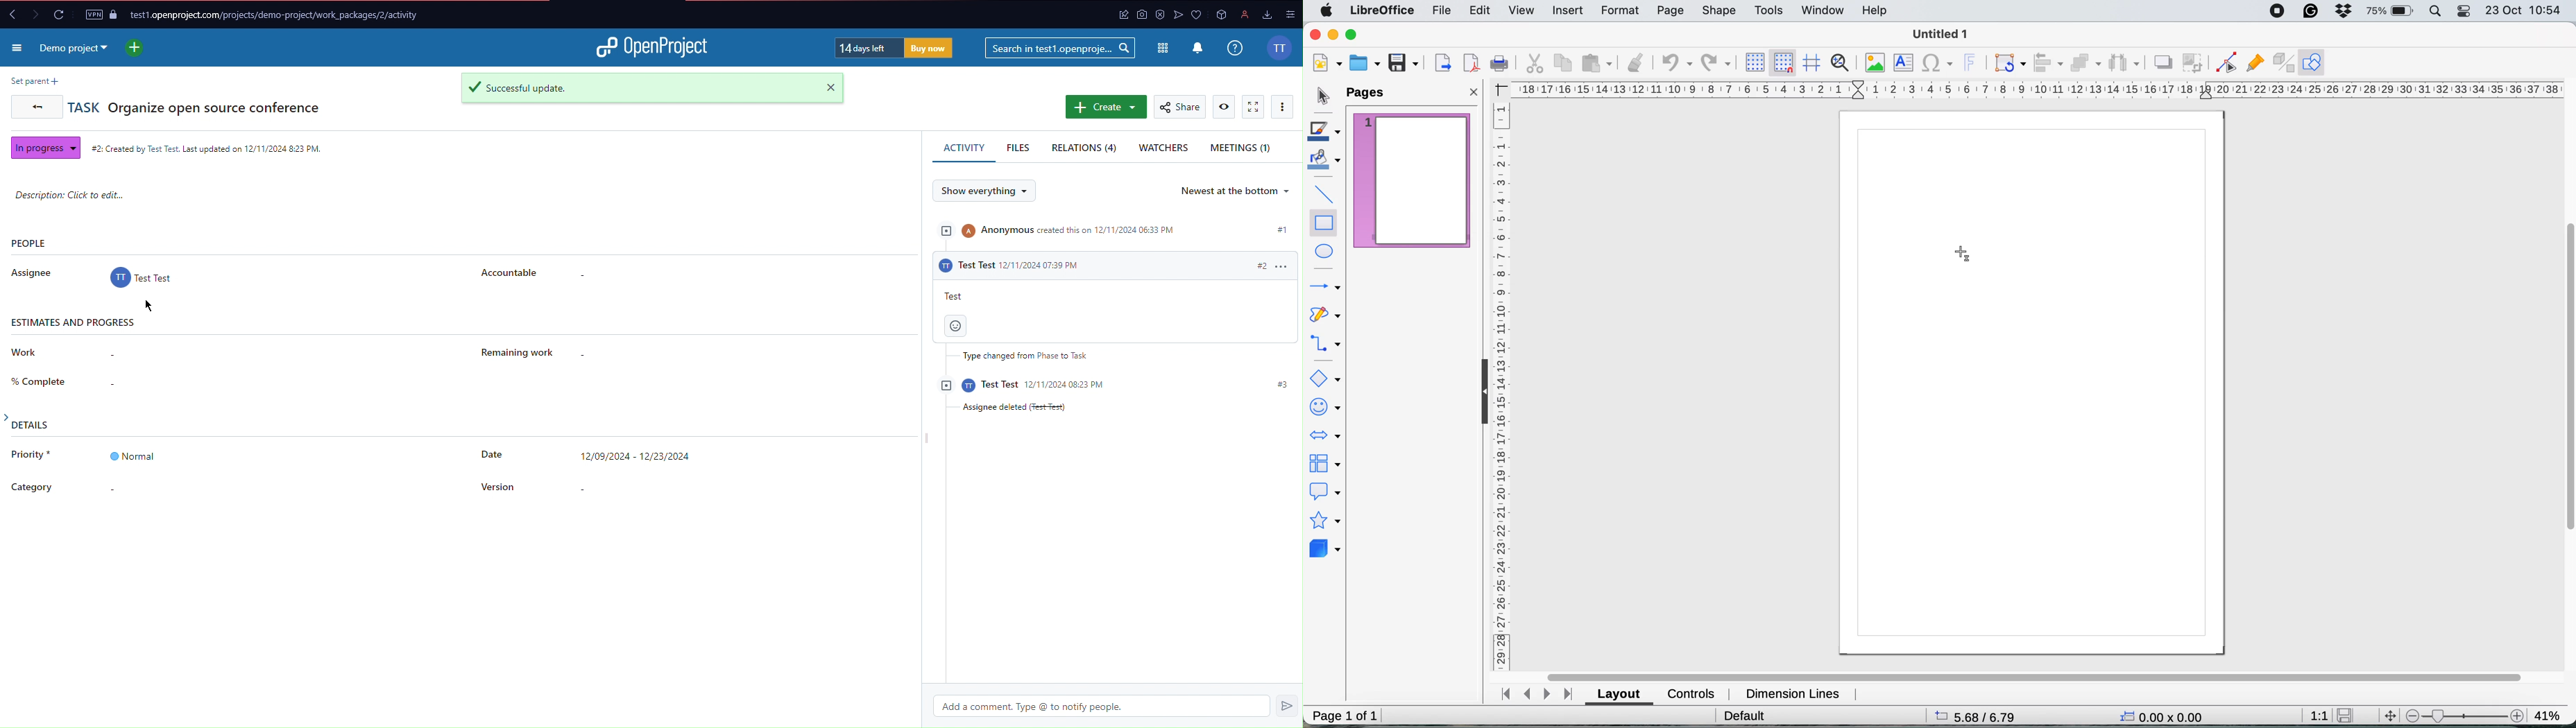 The width and height of the screenshot is (2576, 728). Describe the element at coordinates (1315, 34) in the screenshot. I see `close` at that location.